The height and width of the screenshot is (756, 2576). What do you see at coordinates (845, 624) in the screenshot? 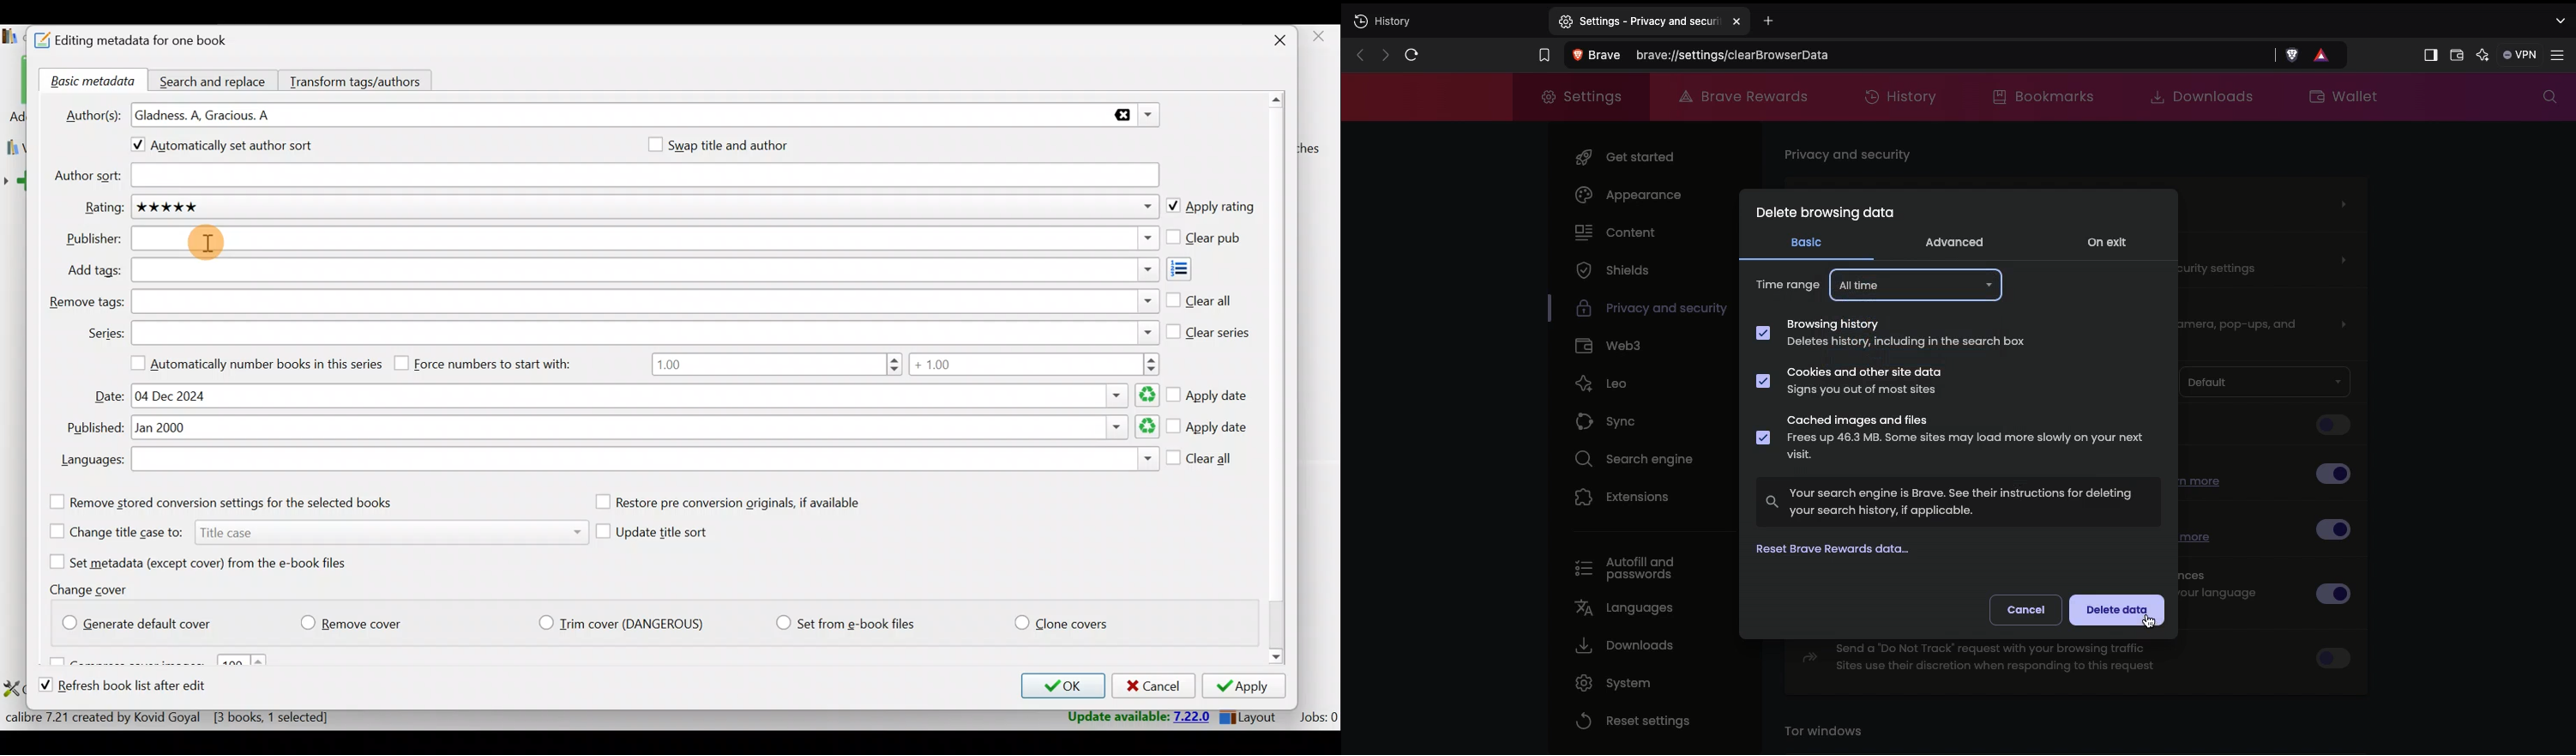
I see `Set from e-book files` at bounding box center [845, 624].